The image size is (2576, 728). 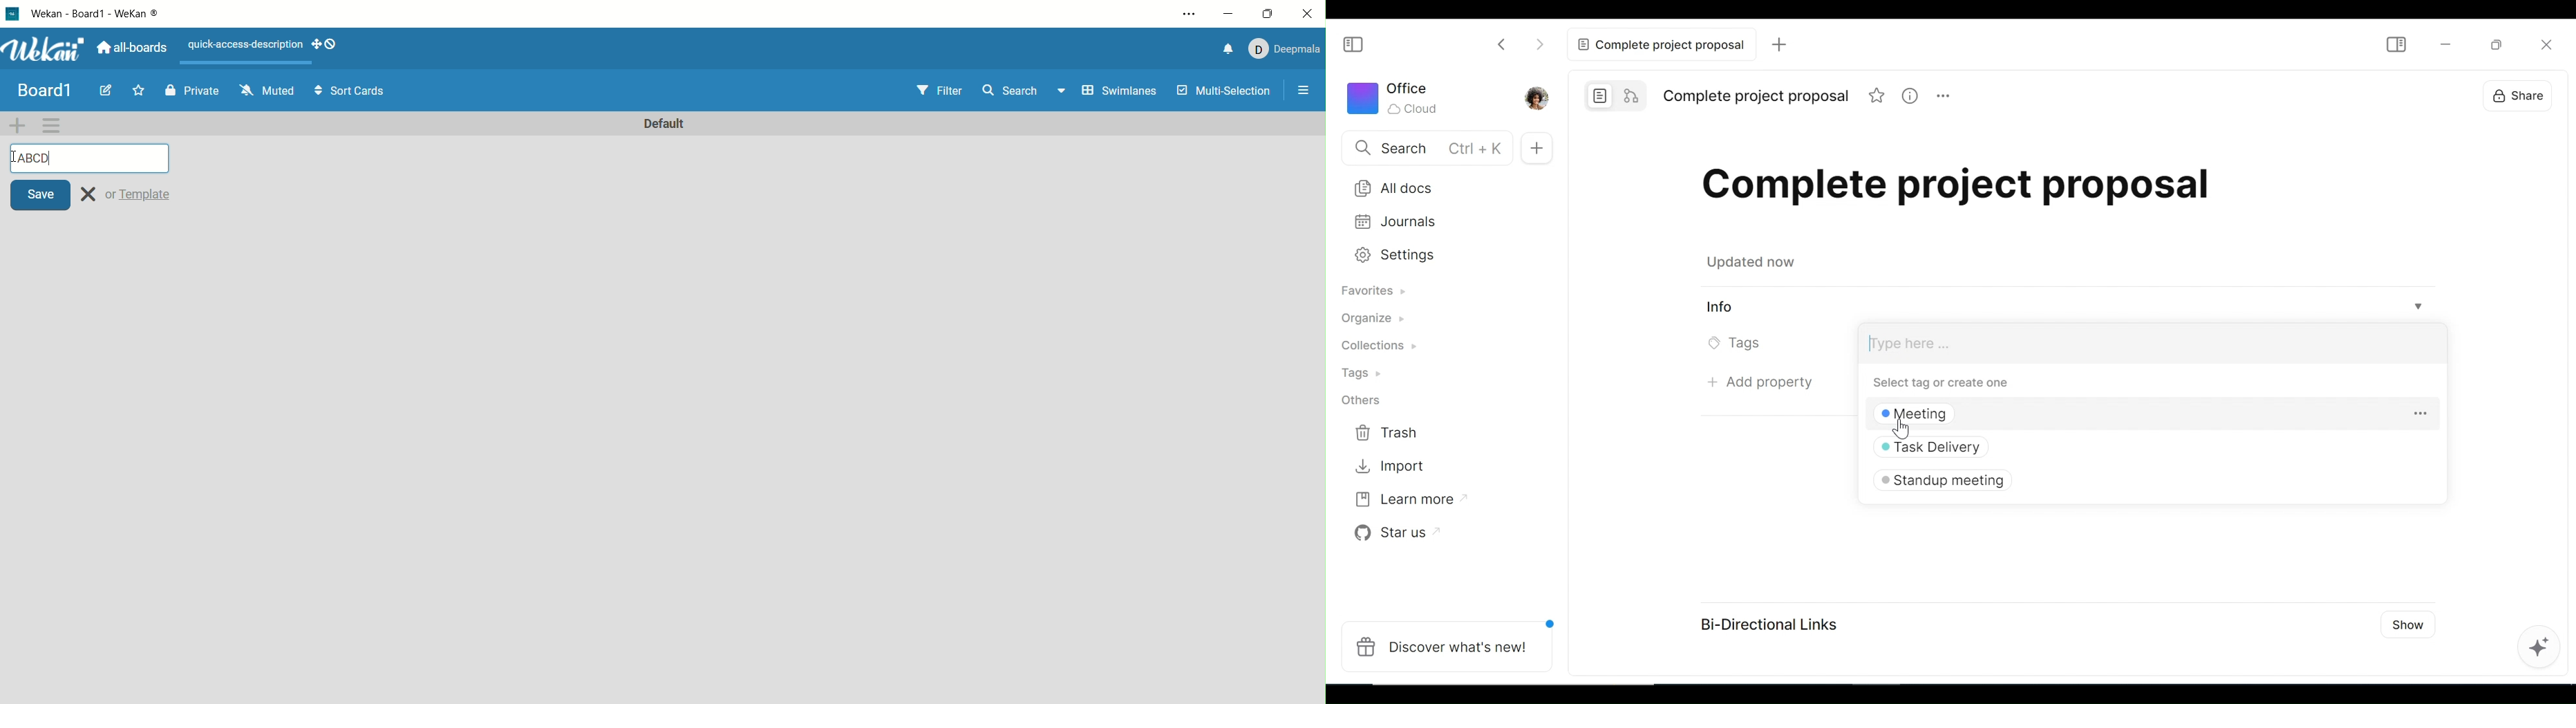 What do you see at coordinates (2547, 42) in the screenshot?
I see `Close` at bounding box center [2547, 42].